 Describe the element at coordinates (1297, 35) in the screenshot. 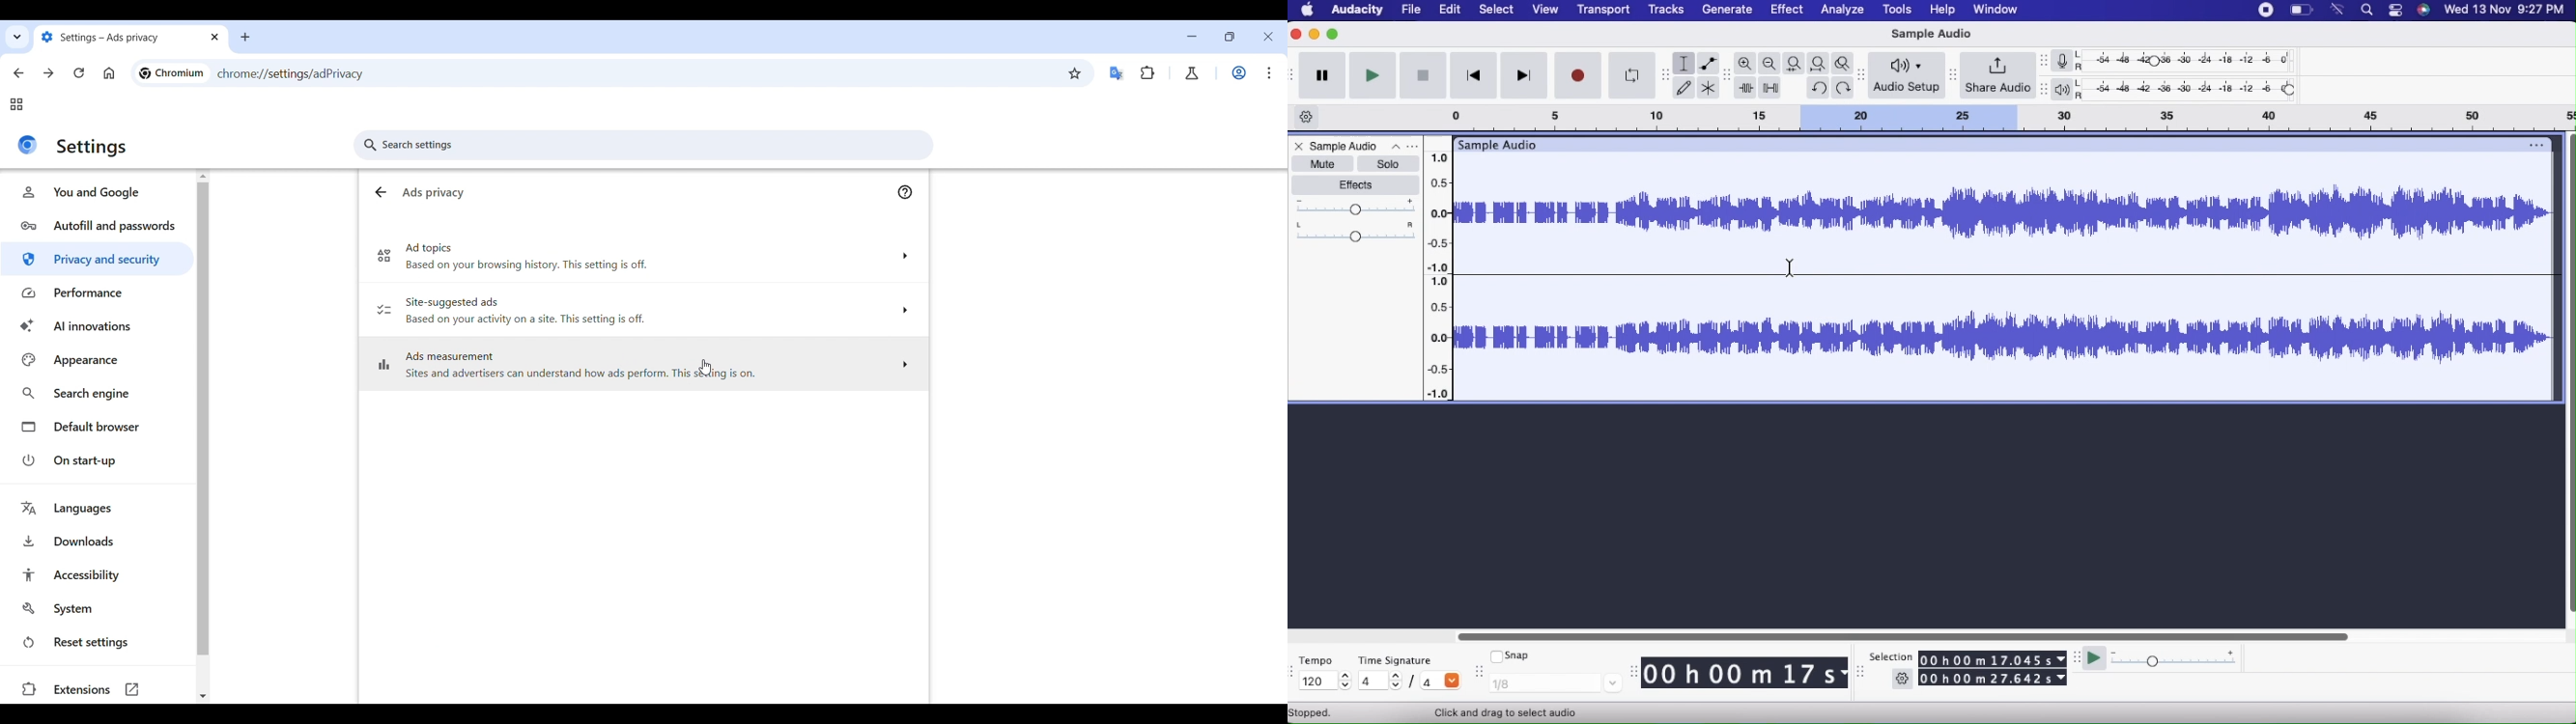

I see `Close` at that location.